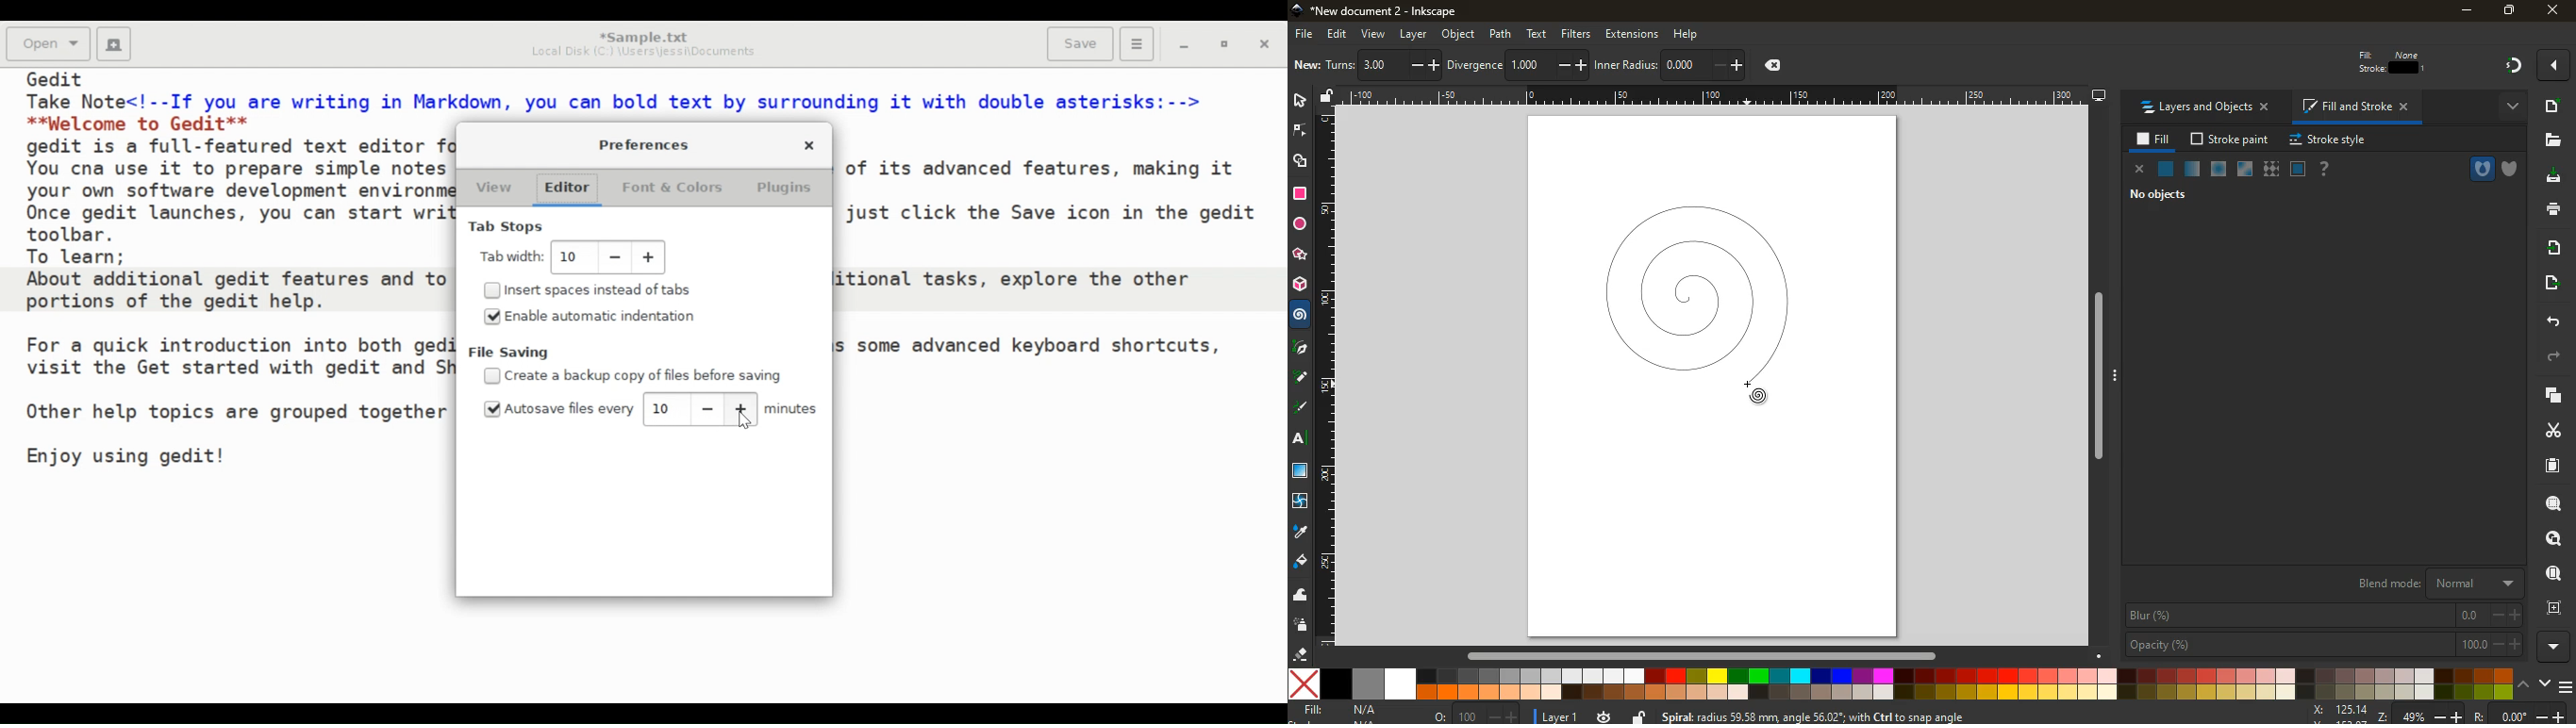 Image resolution: width=2576 pixels, height=728 pixels. Describe the element at coordinates (2551, 573) in the screenshot. I see `find` at that location.